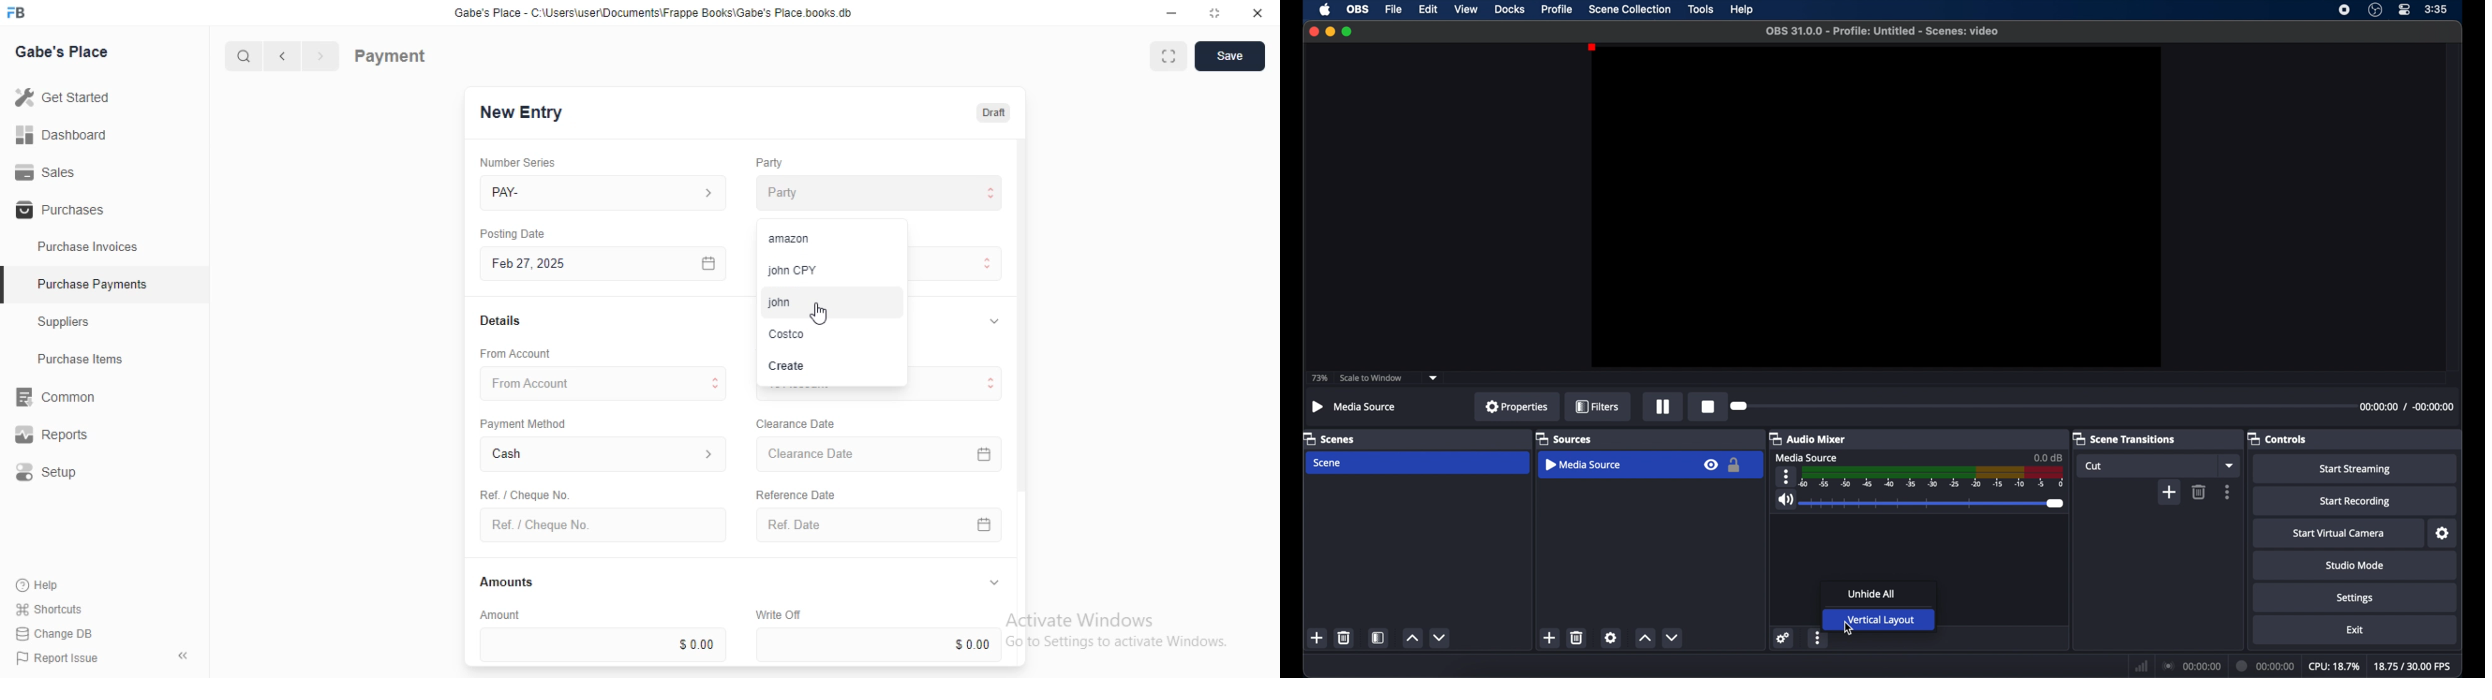  What do you see at coordinates (802, 369) in the screenshot?
I see `Create` at bounding box center [802, 369].